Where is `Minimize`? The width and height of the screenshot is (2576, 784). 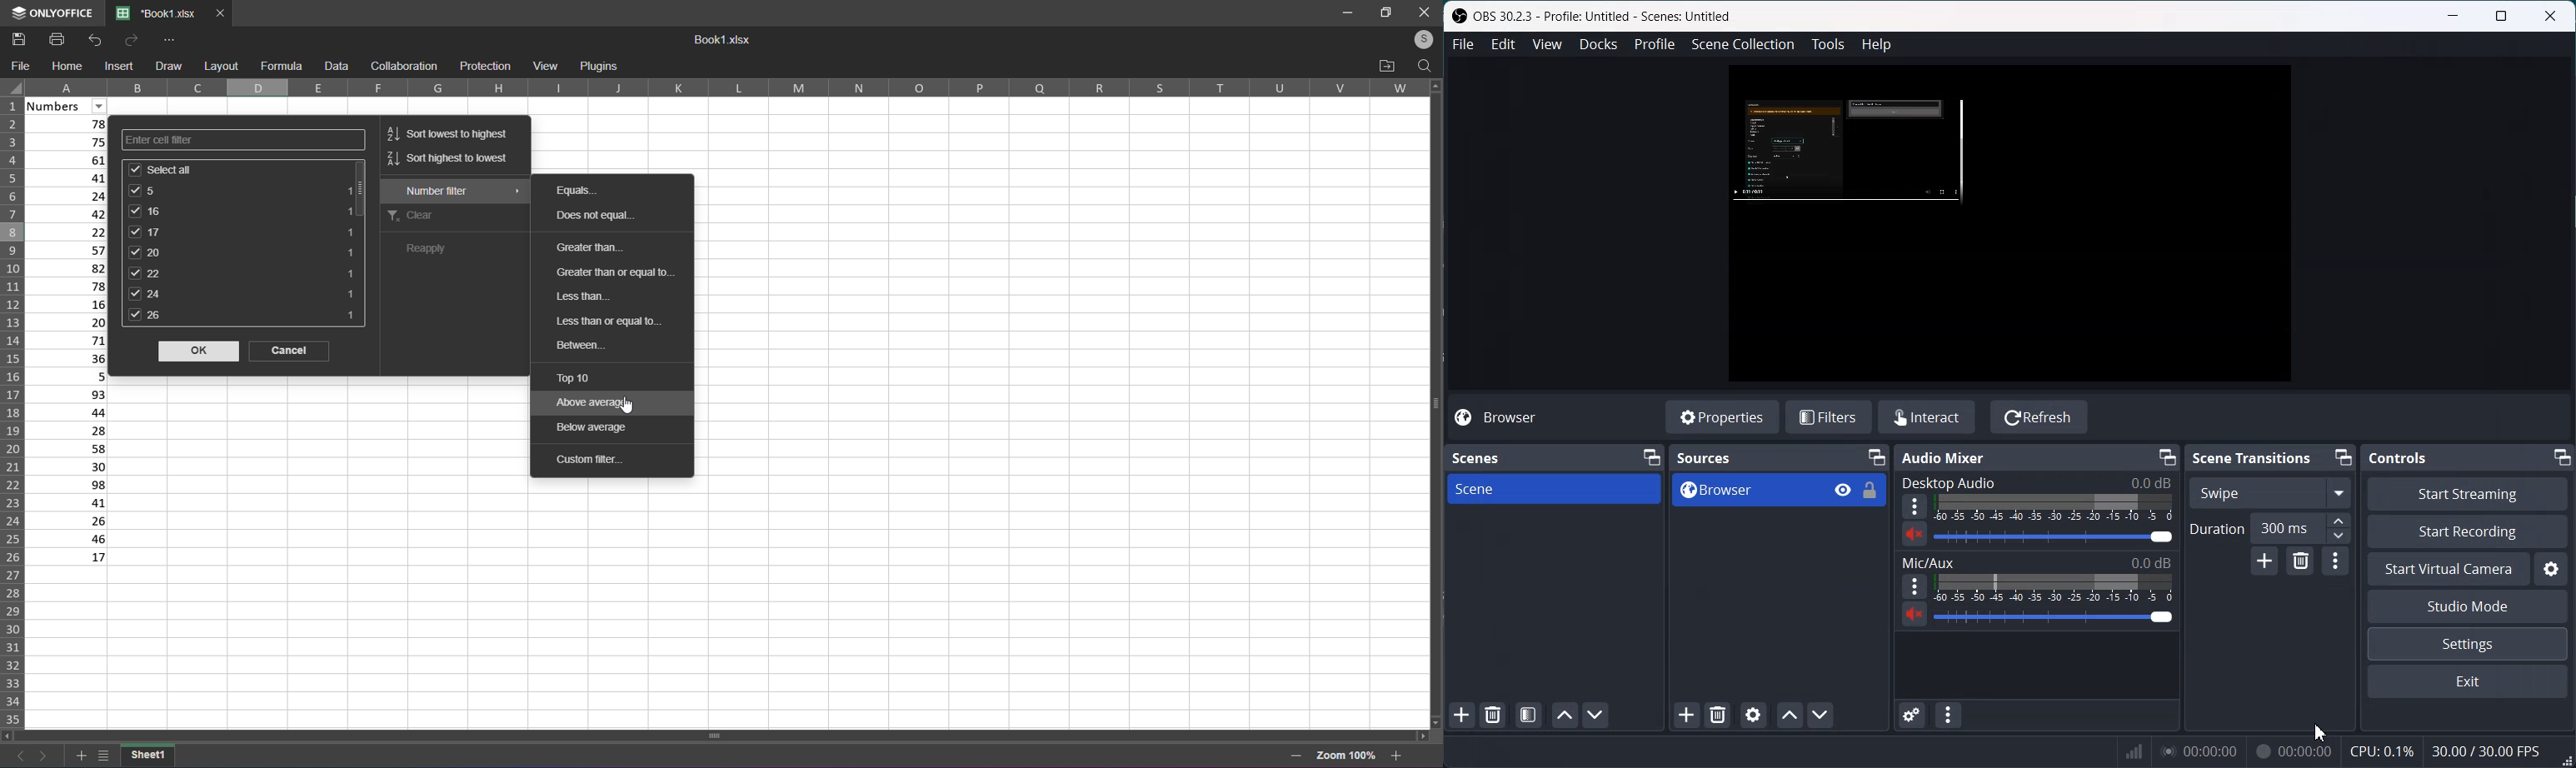 Minimize is located at coordinates (1877, 456).